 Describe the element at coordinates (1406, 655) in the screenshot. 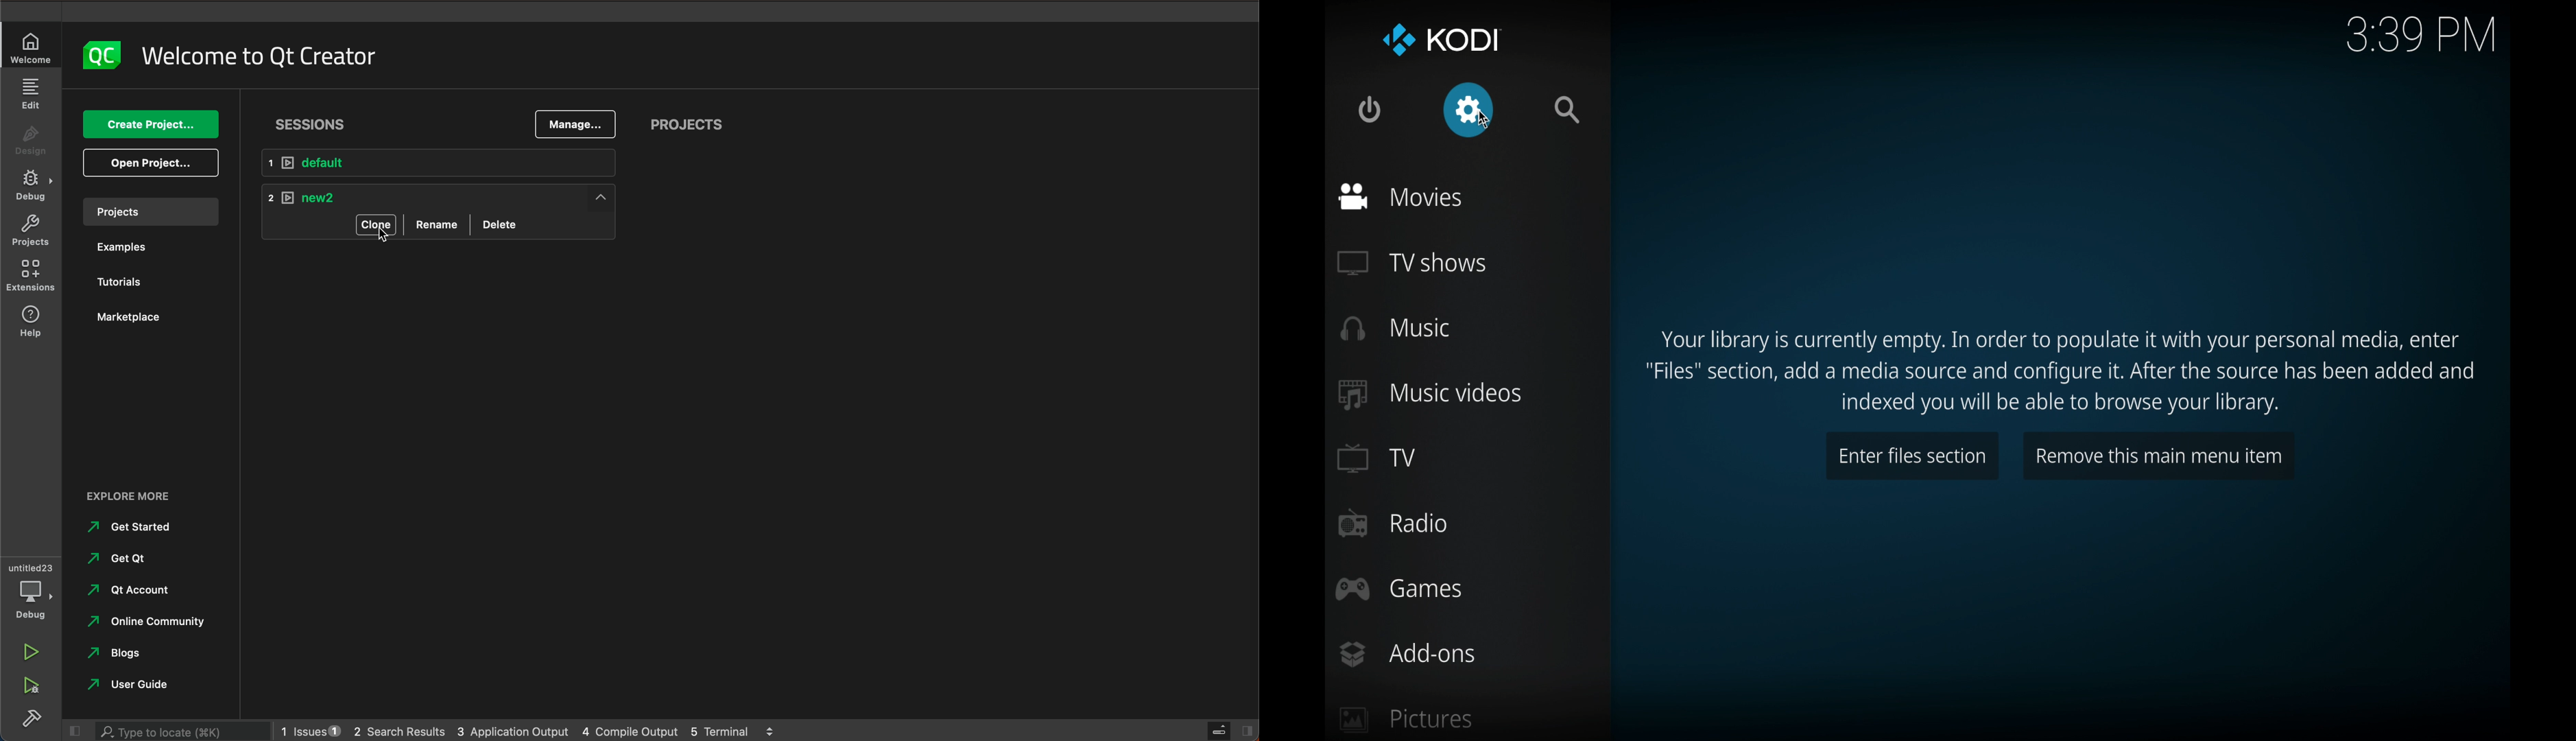

I see `add-ons` at that location.